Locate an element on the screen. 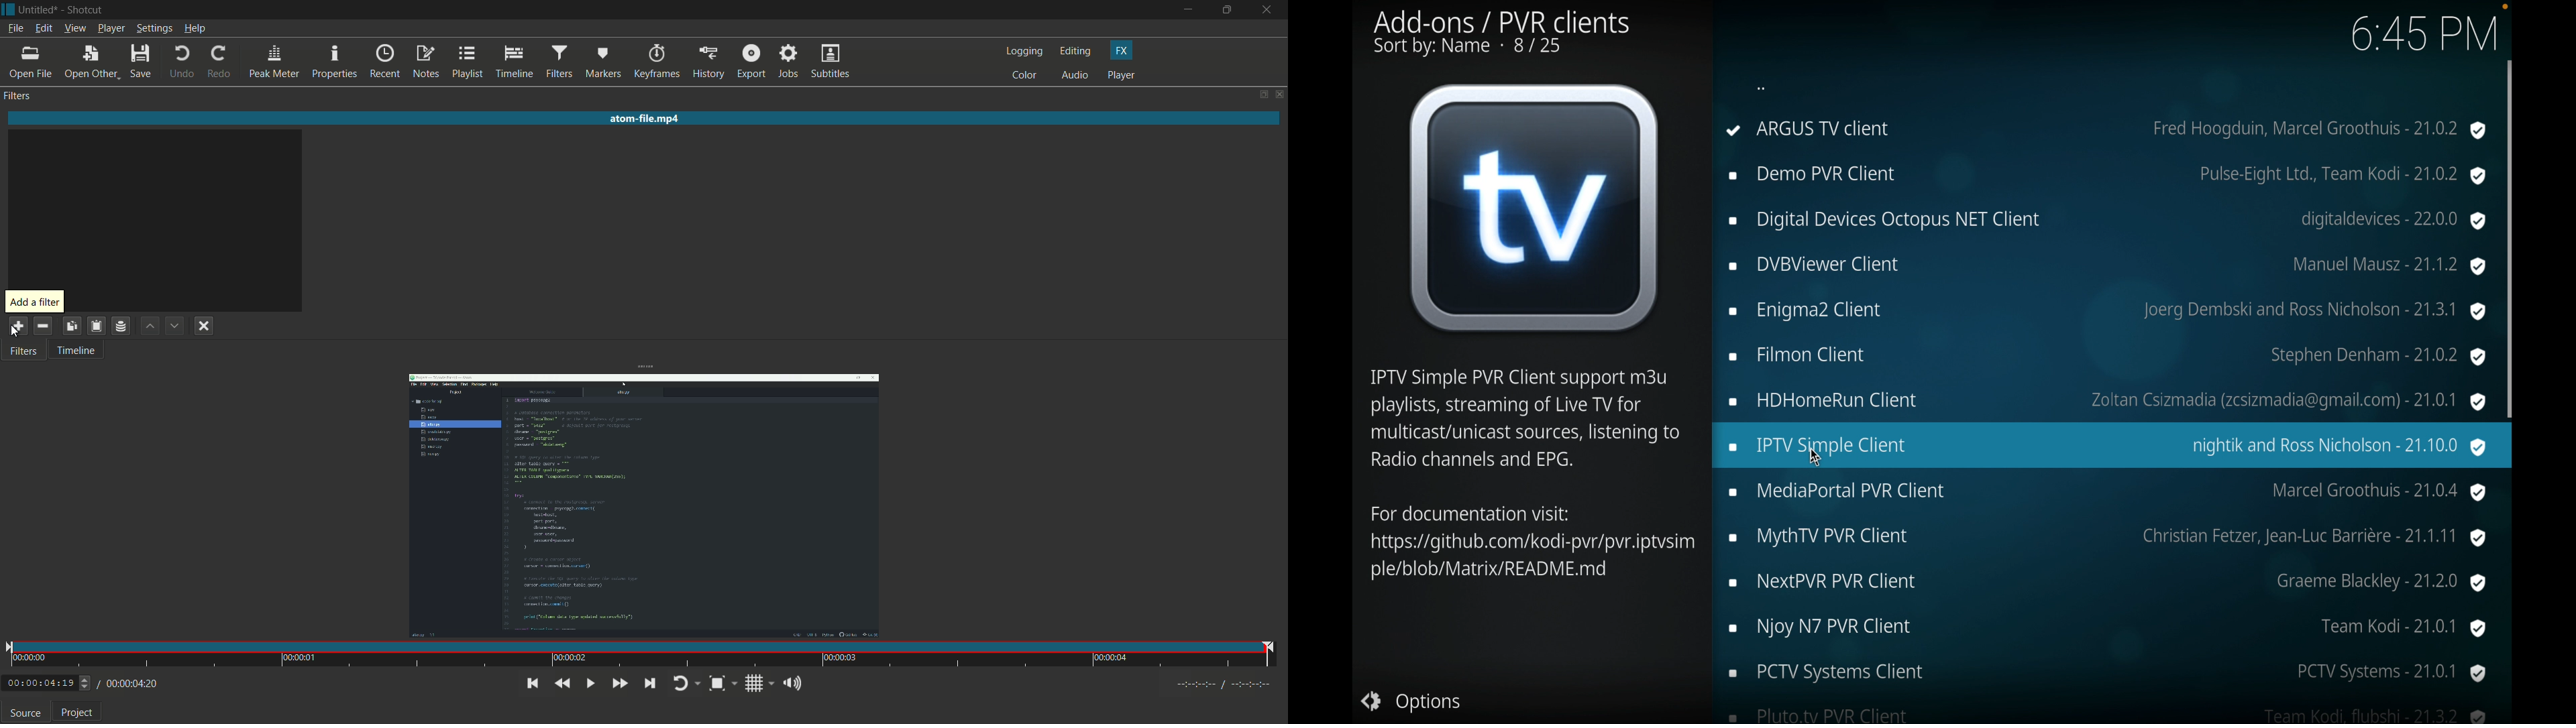 The width and height of the screenshot is (2576, 728). deselect the filter is located at coordinates (204, 327).